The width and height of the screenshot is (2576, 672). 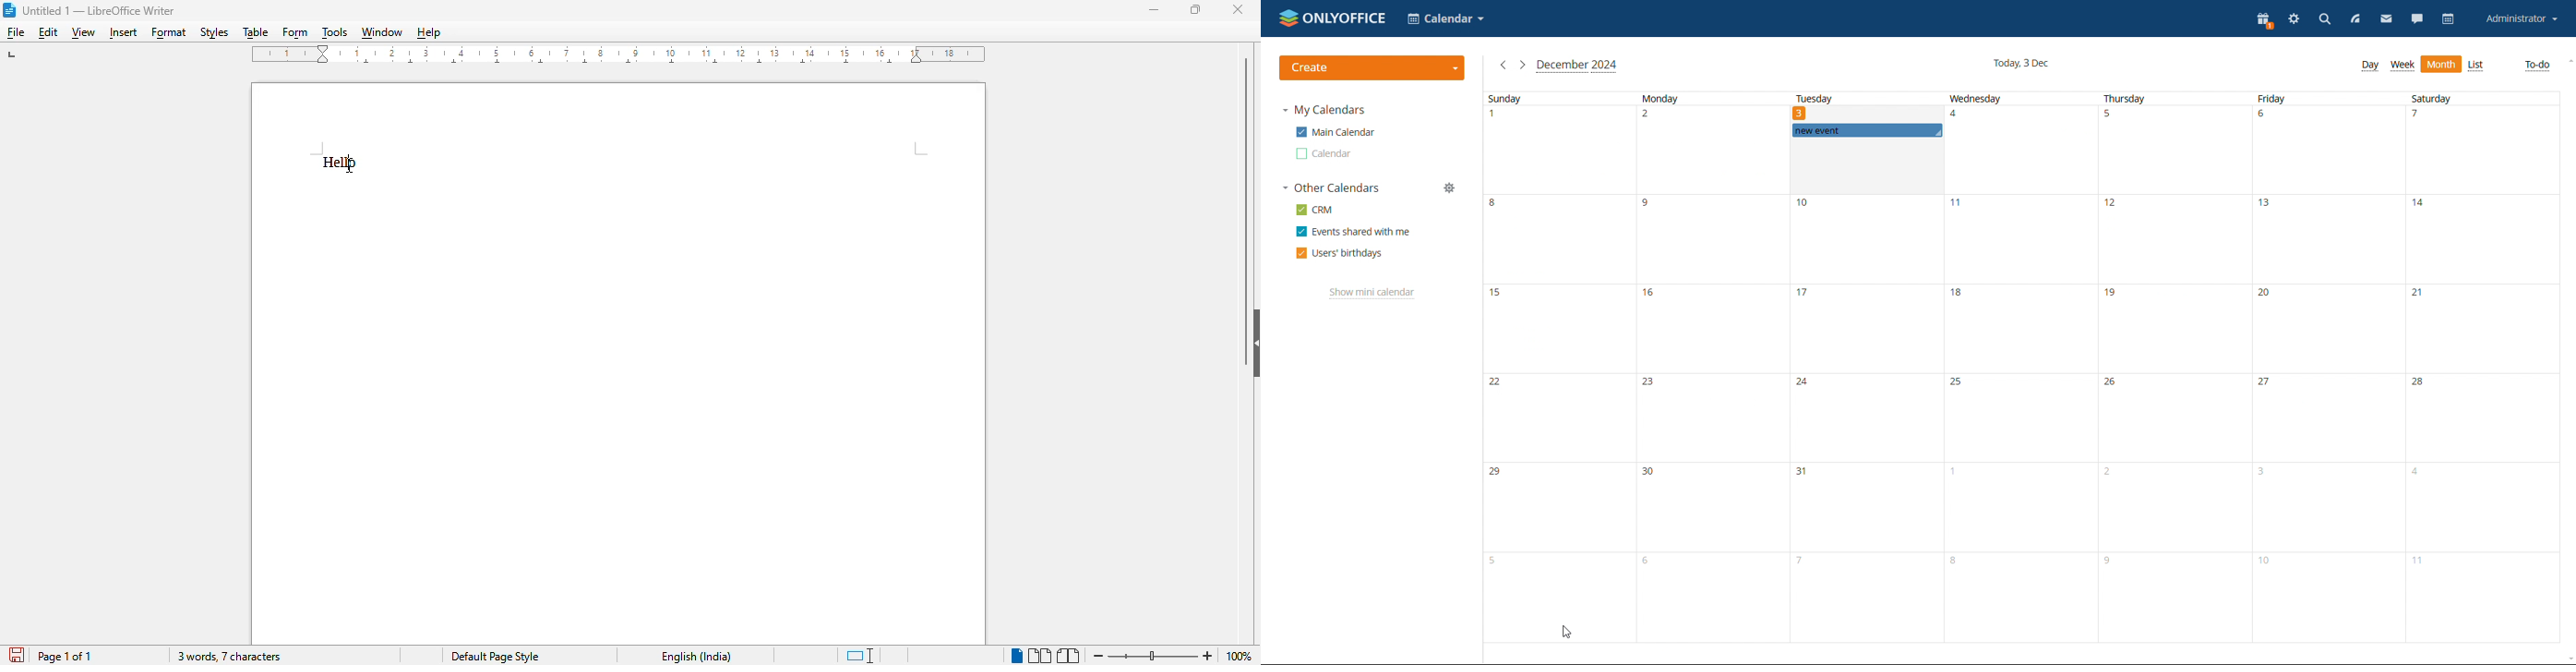 What do you see at coordinates (83, 34) in the screenshot?
I see `view` at bounding box center [83, 34].